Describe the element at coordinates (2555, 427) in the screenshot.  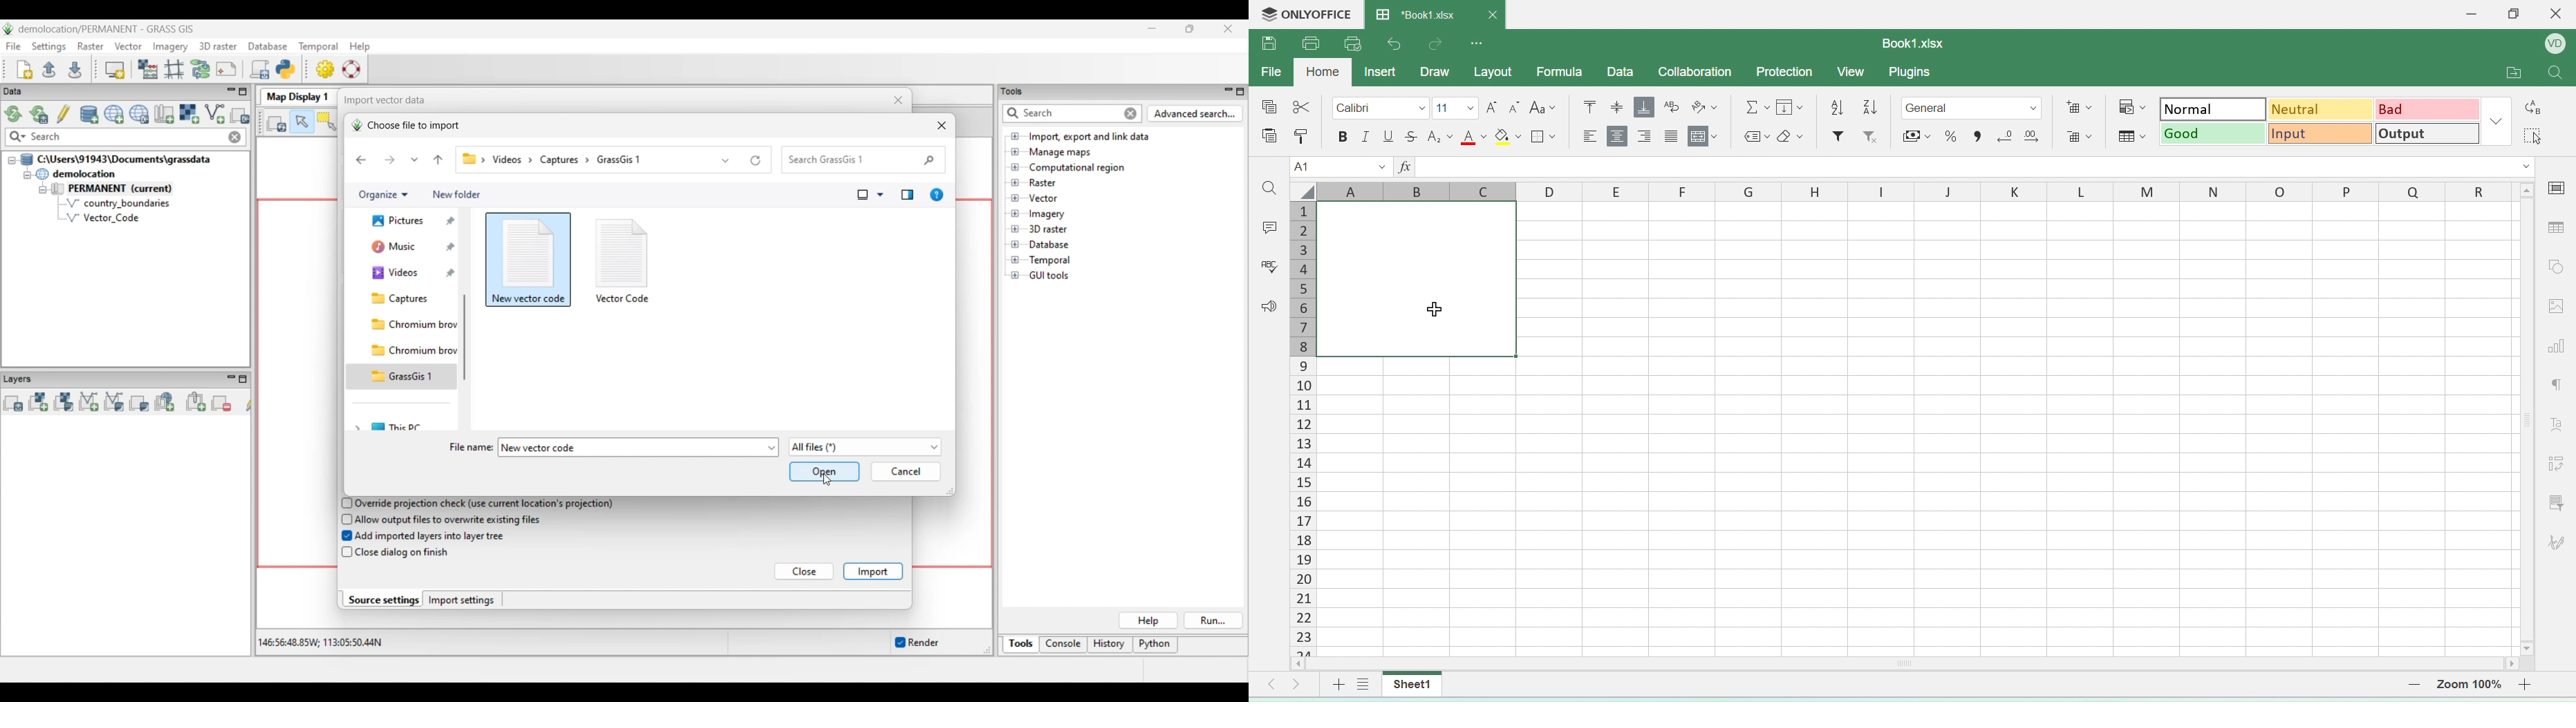
I see `font style` at that location.